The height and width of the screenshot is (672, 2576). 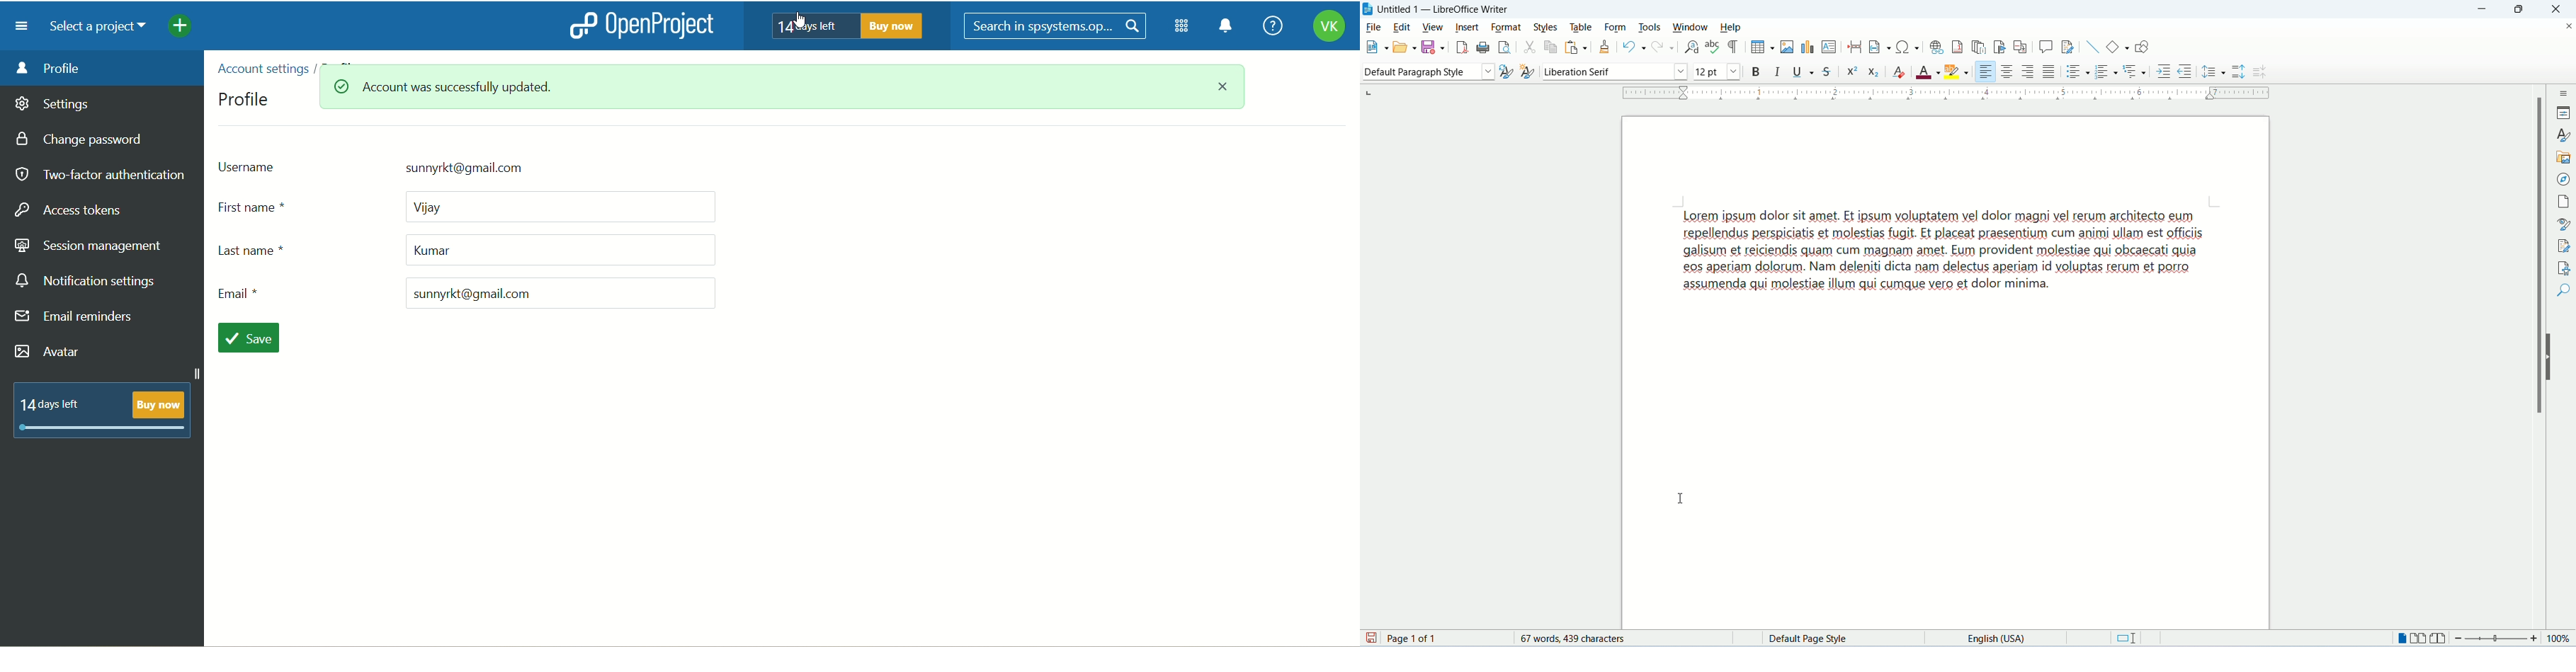 I want to click on add project, so click(x=190, y=28).